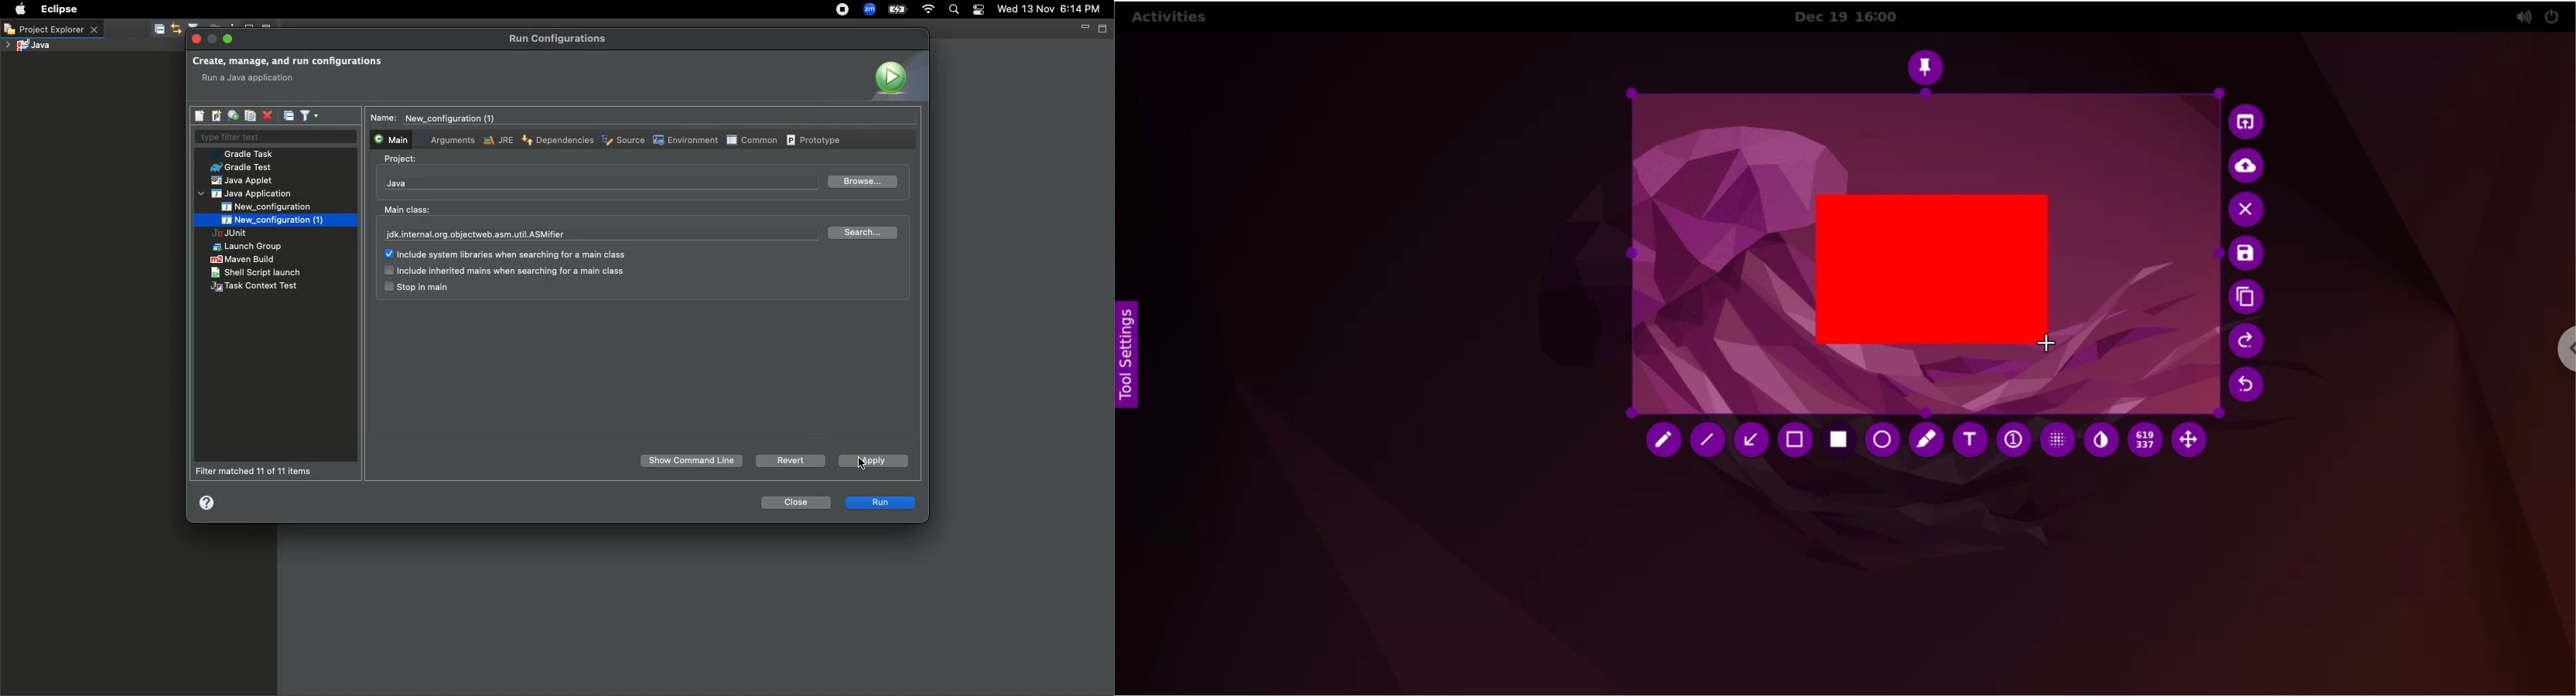  I want to click on Prototype, so click(815, 139).